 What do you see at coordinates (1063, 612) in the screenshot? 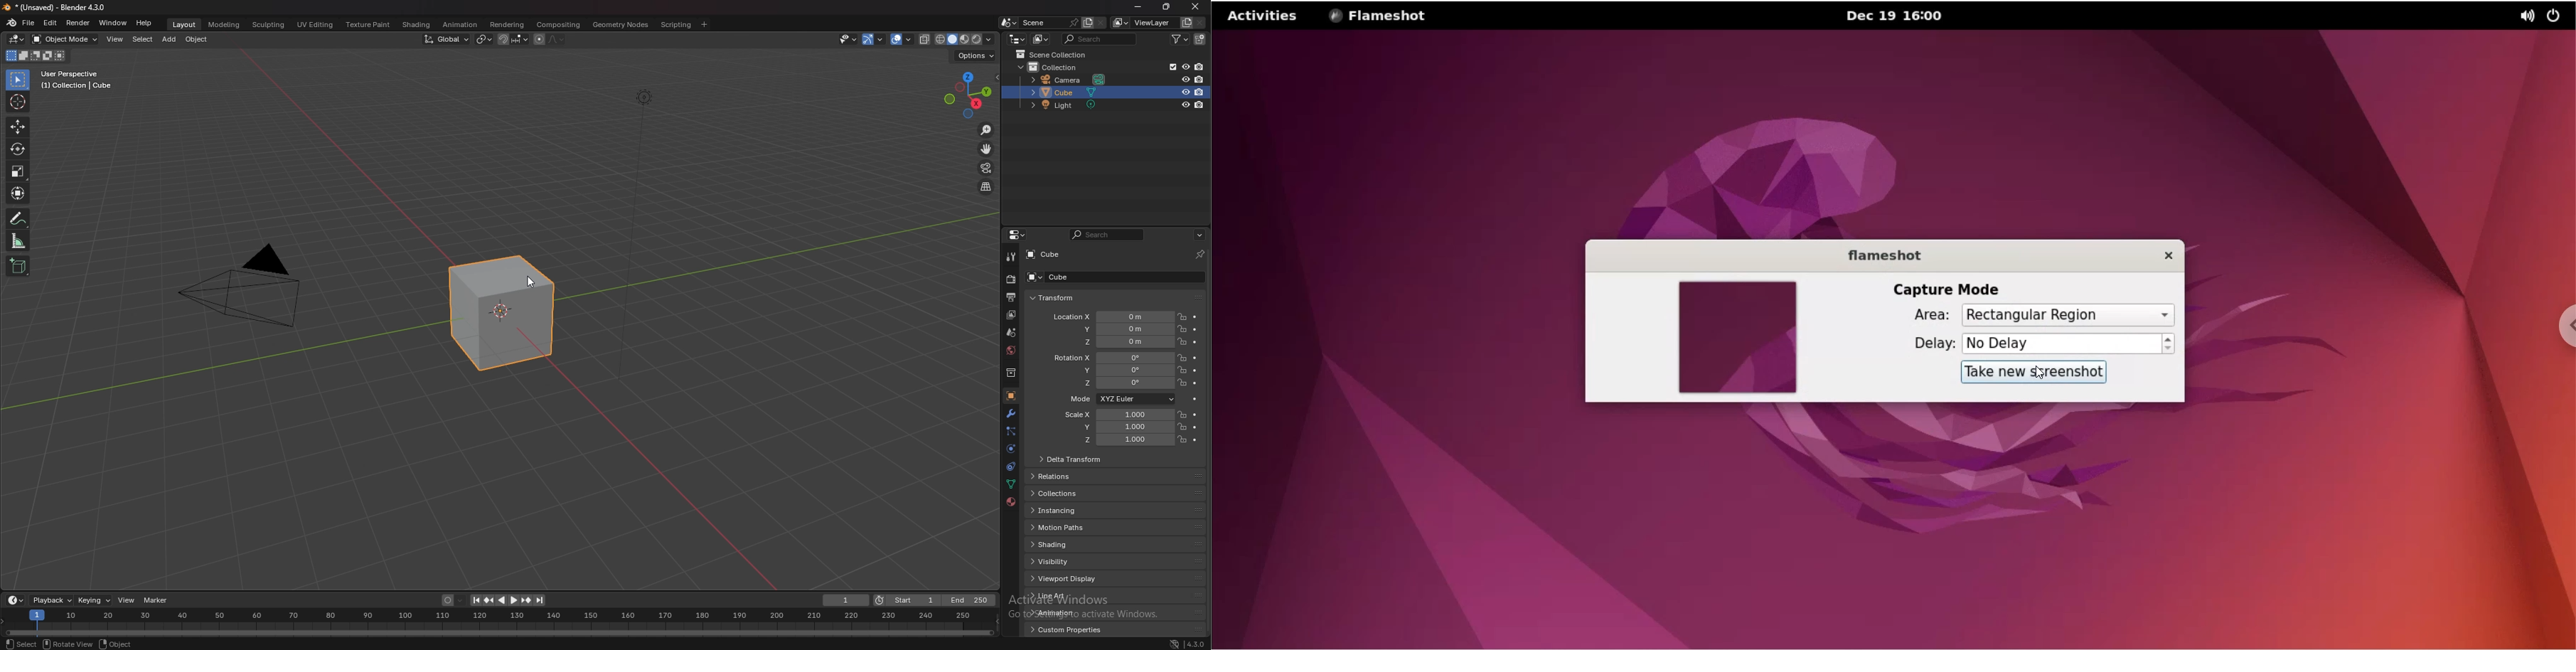
I see `animation` at bounding box center [1063, 612].